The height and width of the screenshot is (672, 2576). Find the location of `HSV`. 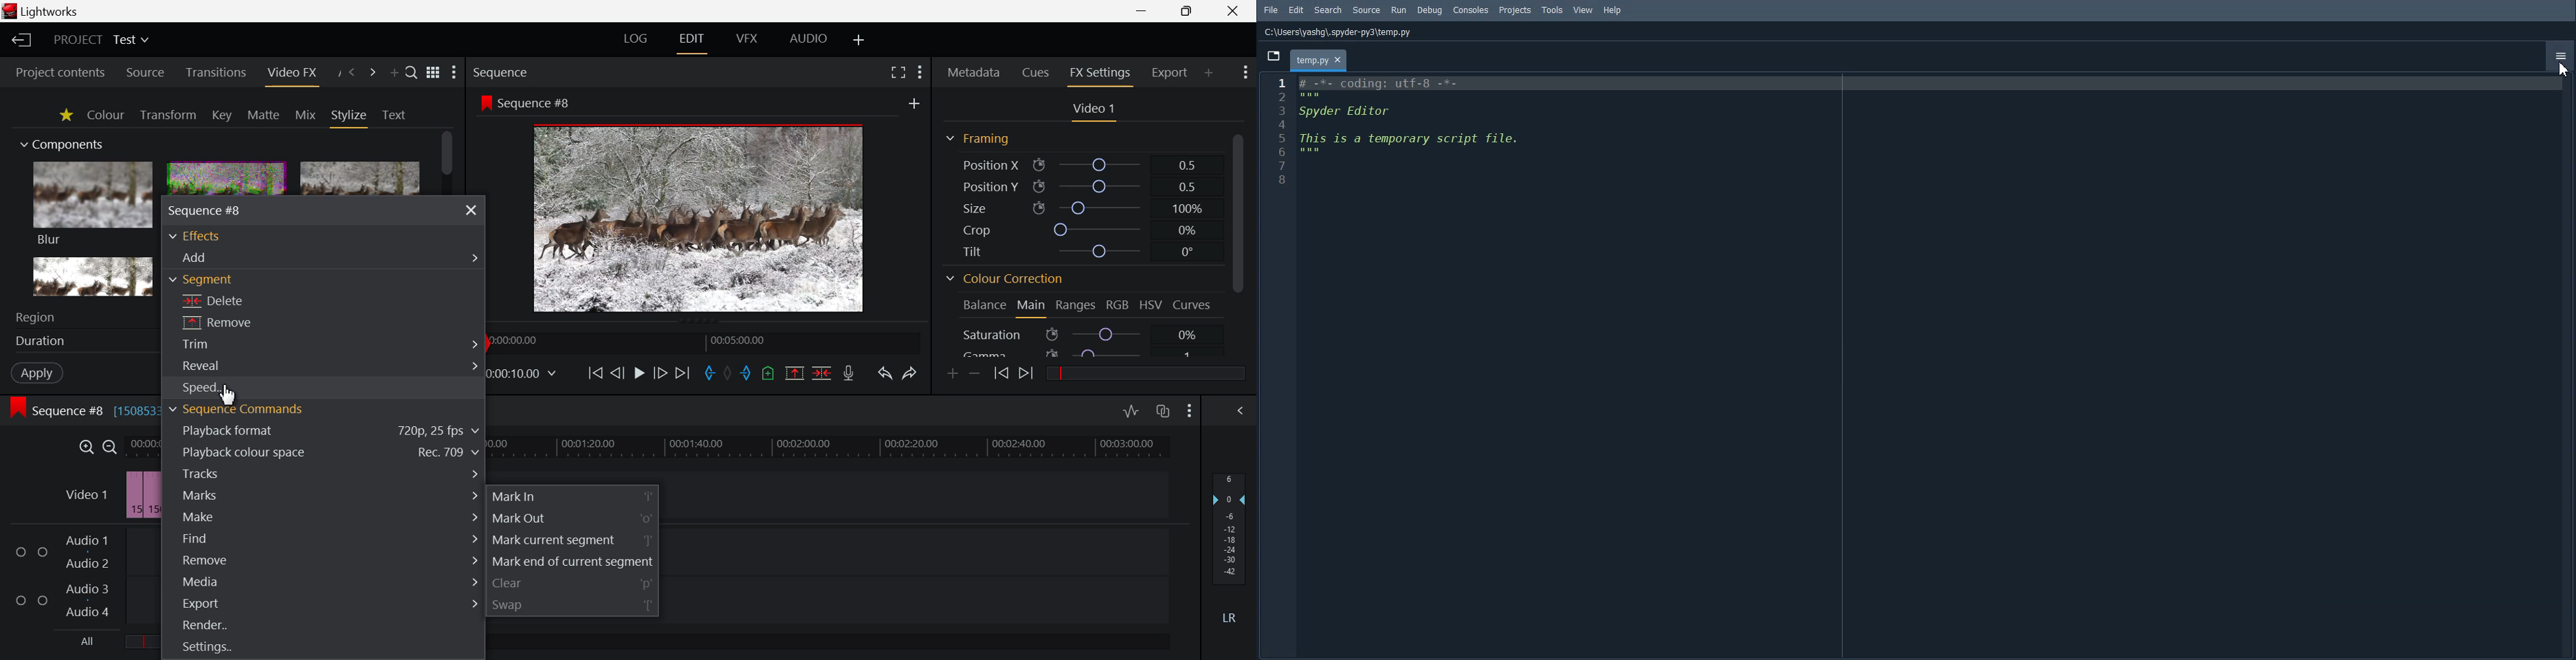

HSV is located at coordinates (1153, 306).